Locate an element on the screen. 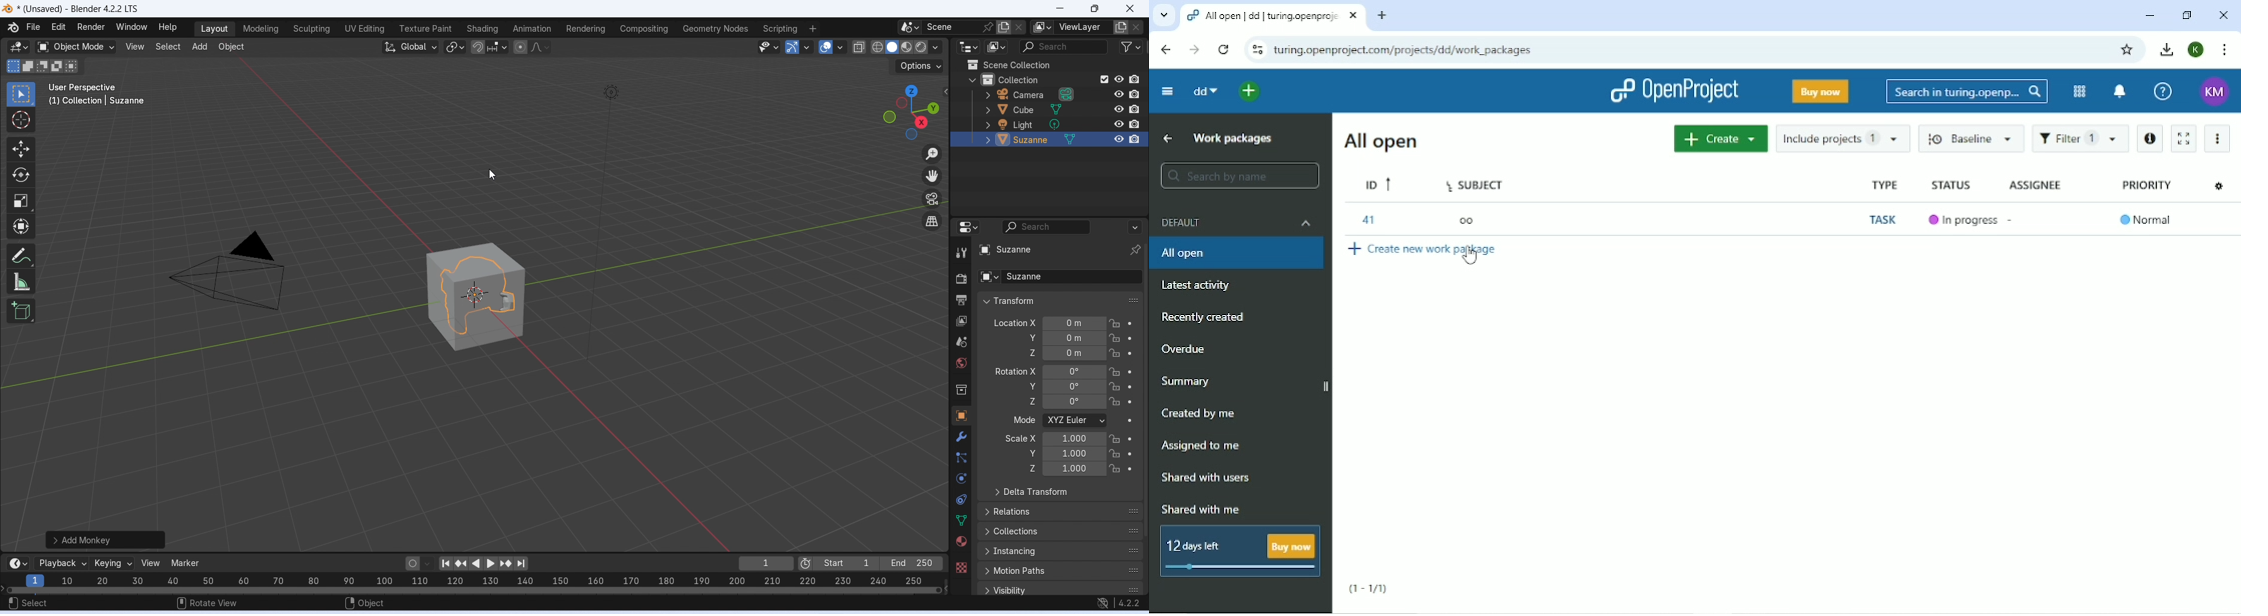 This screenshot has height=616, width=2268. (1-1/1) is located at coordinates (1366, 589).